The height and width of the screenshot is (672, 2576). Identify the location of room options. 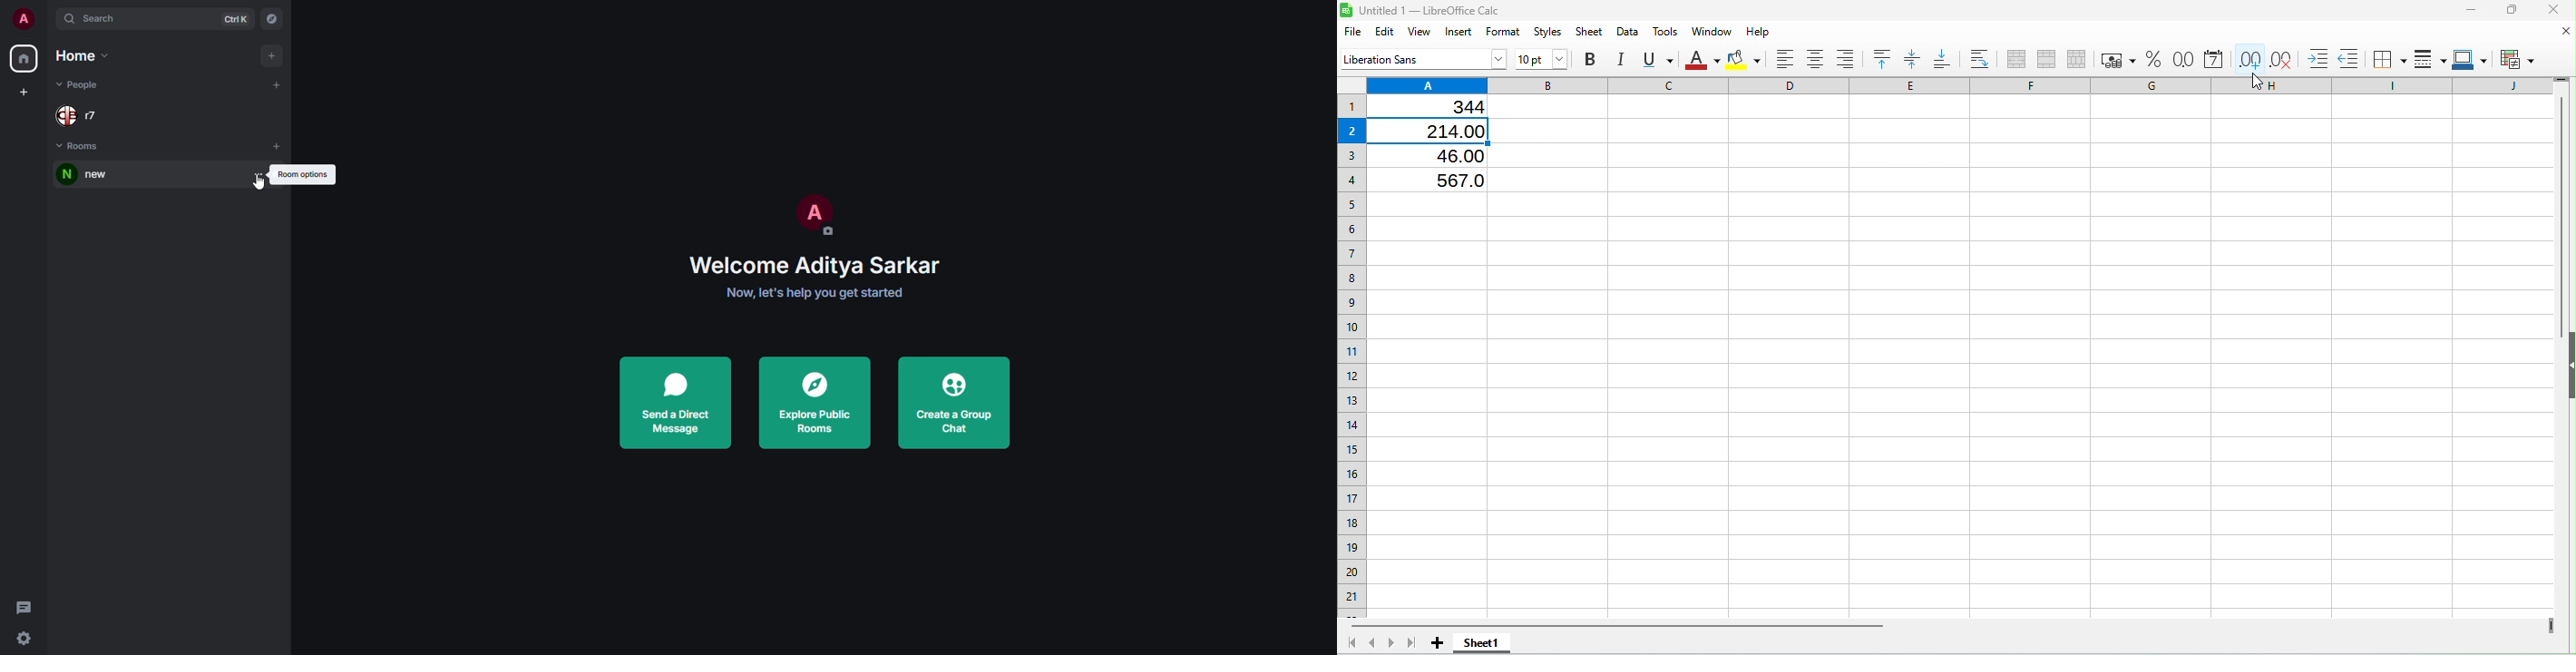
(303, 174).